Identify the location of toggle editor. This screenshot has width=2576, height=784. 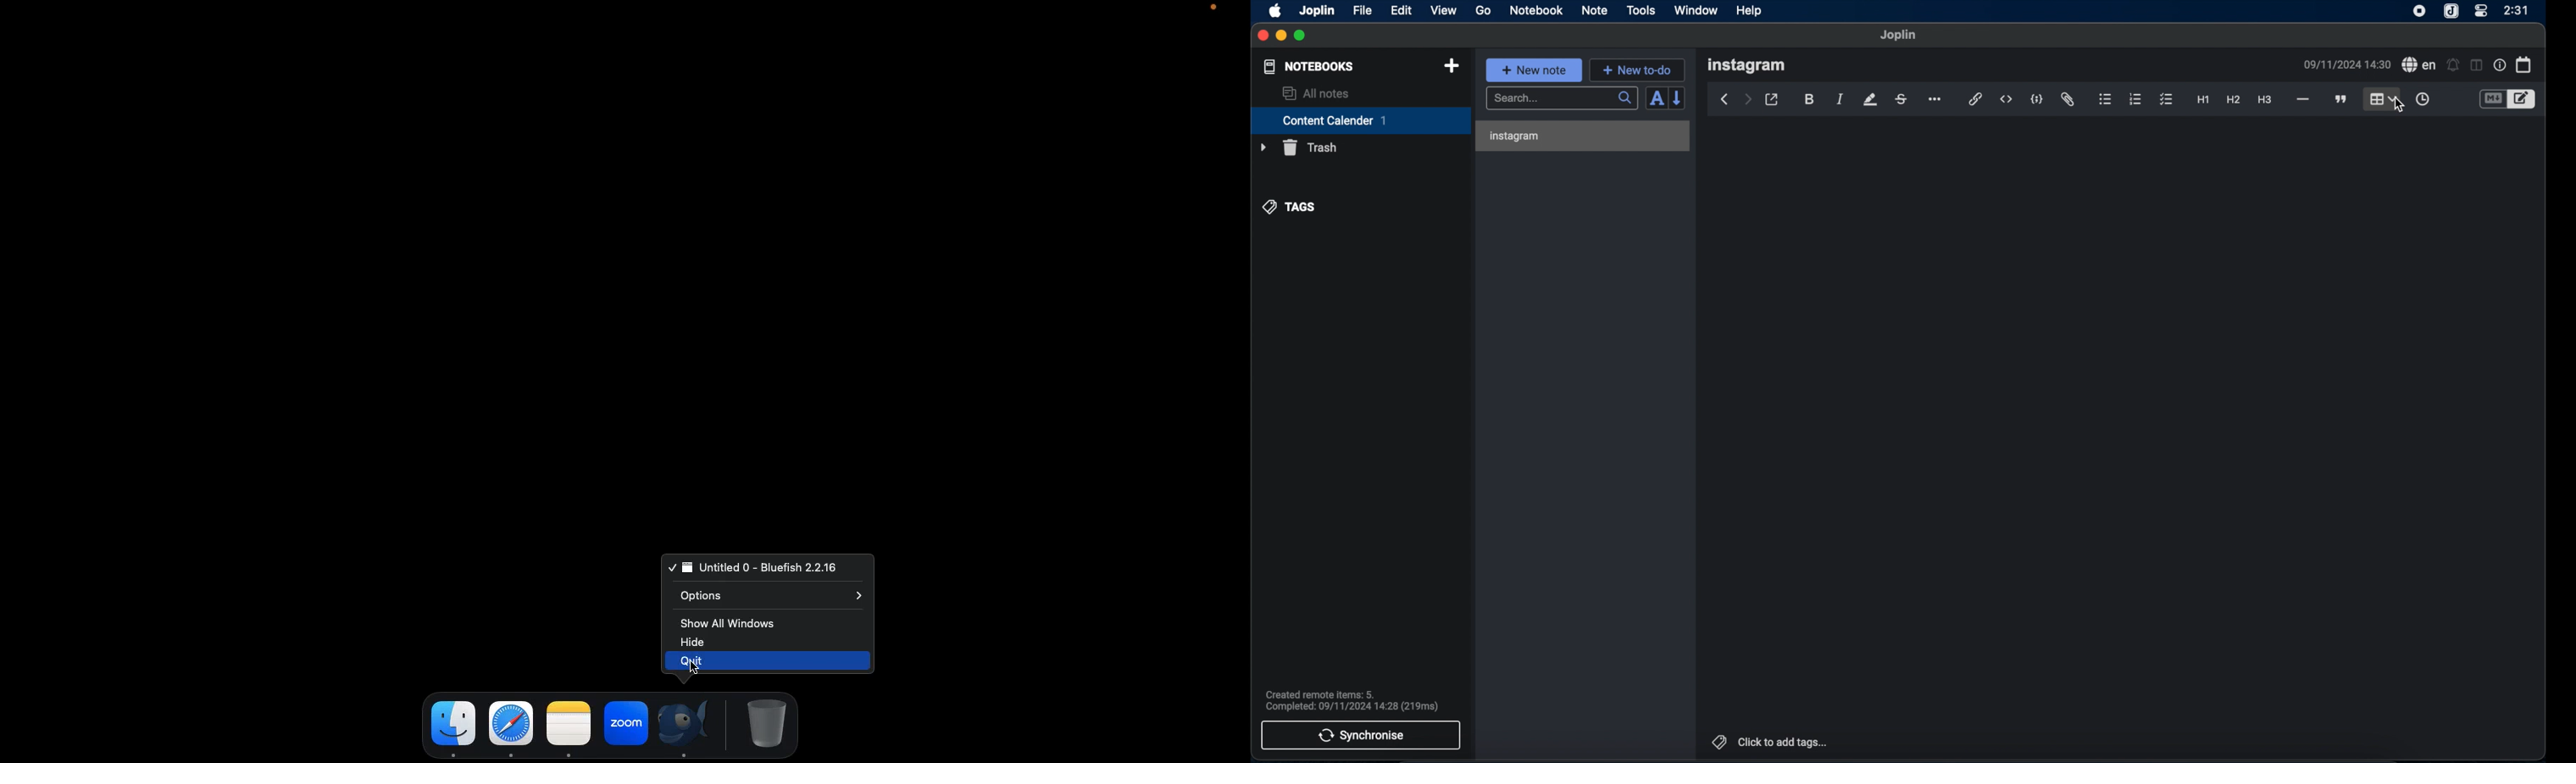
(2524, 99).